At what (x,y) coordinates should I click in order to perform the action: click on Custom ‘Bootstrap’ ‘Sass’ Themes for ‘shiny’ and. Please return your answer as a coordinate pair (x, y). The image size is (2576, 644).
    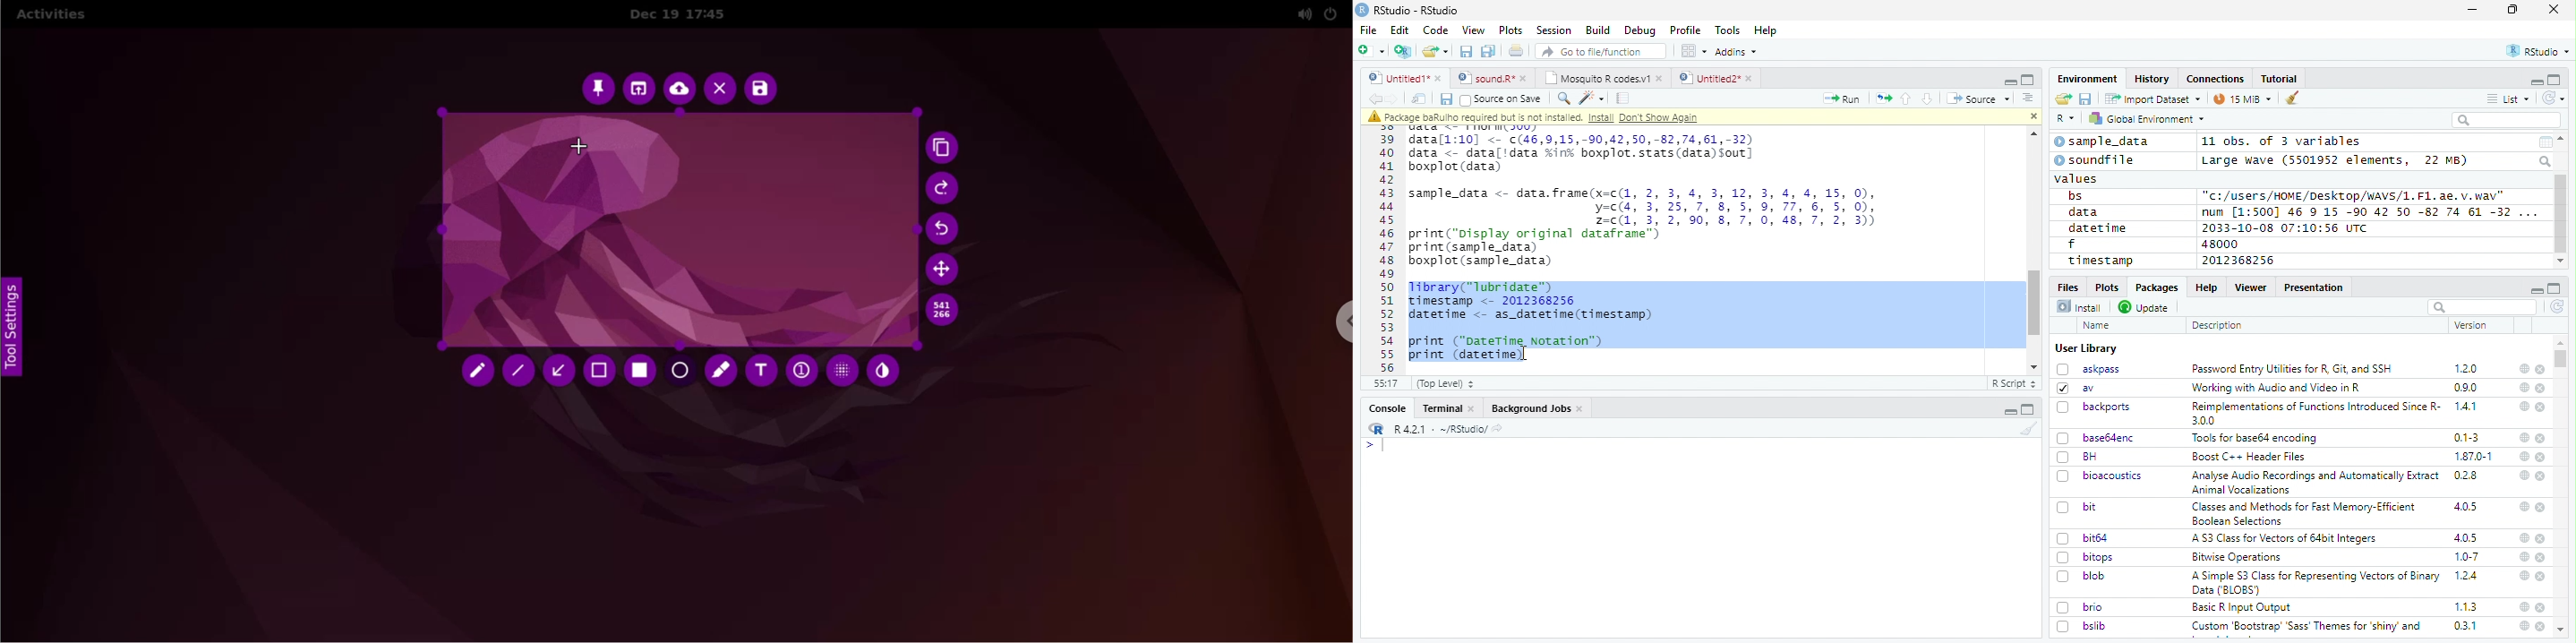
    Looking at the image, I should click on (2306, 629).